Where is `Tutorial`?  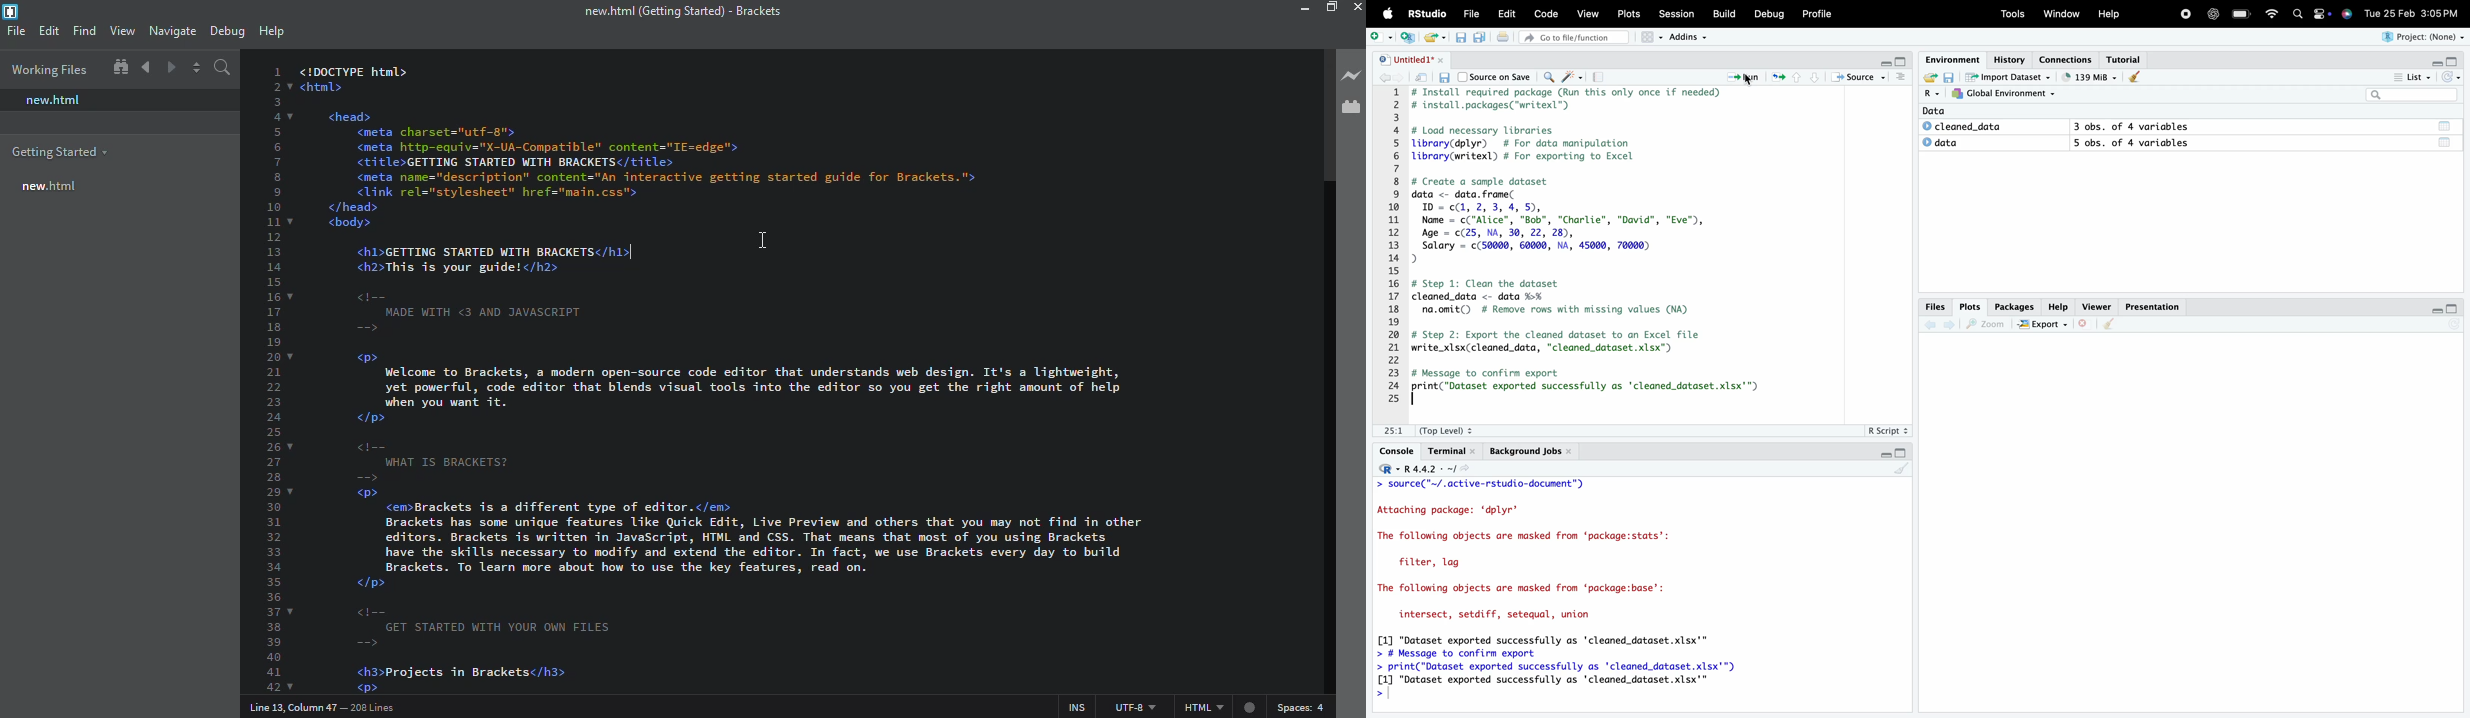
Tutorial is located at coordinates (2126, 58).